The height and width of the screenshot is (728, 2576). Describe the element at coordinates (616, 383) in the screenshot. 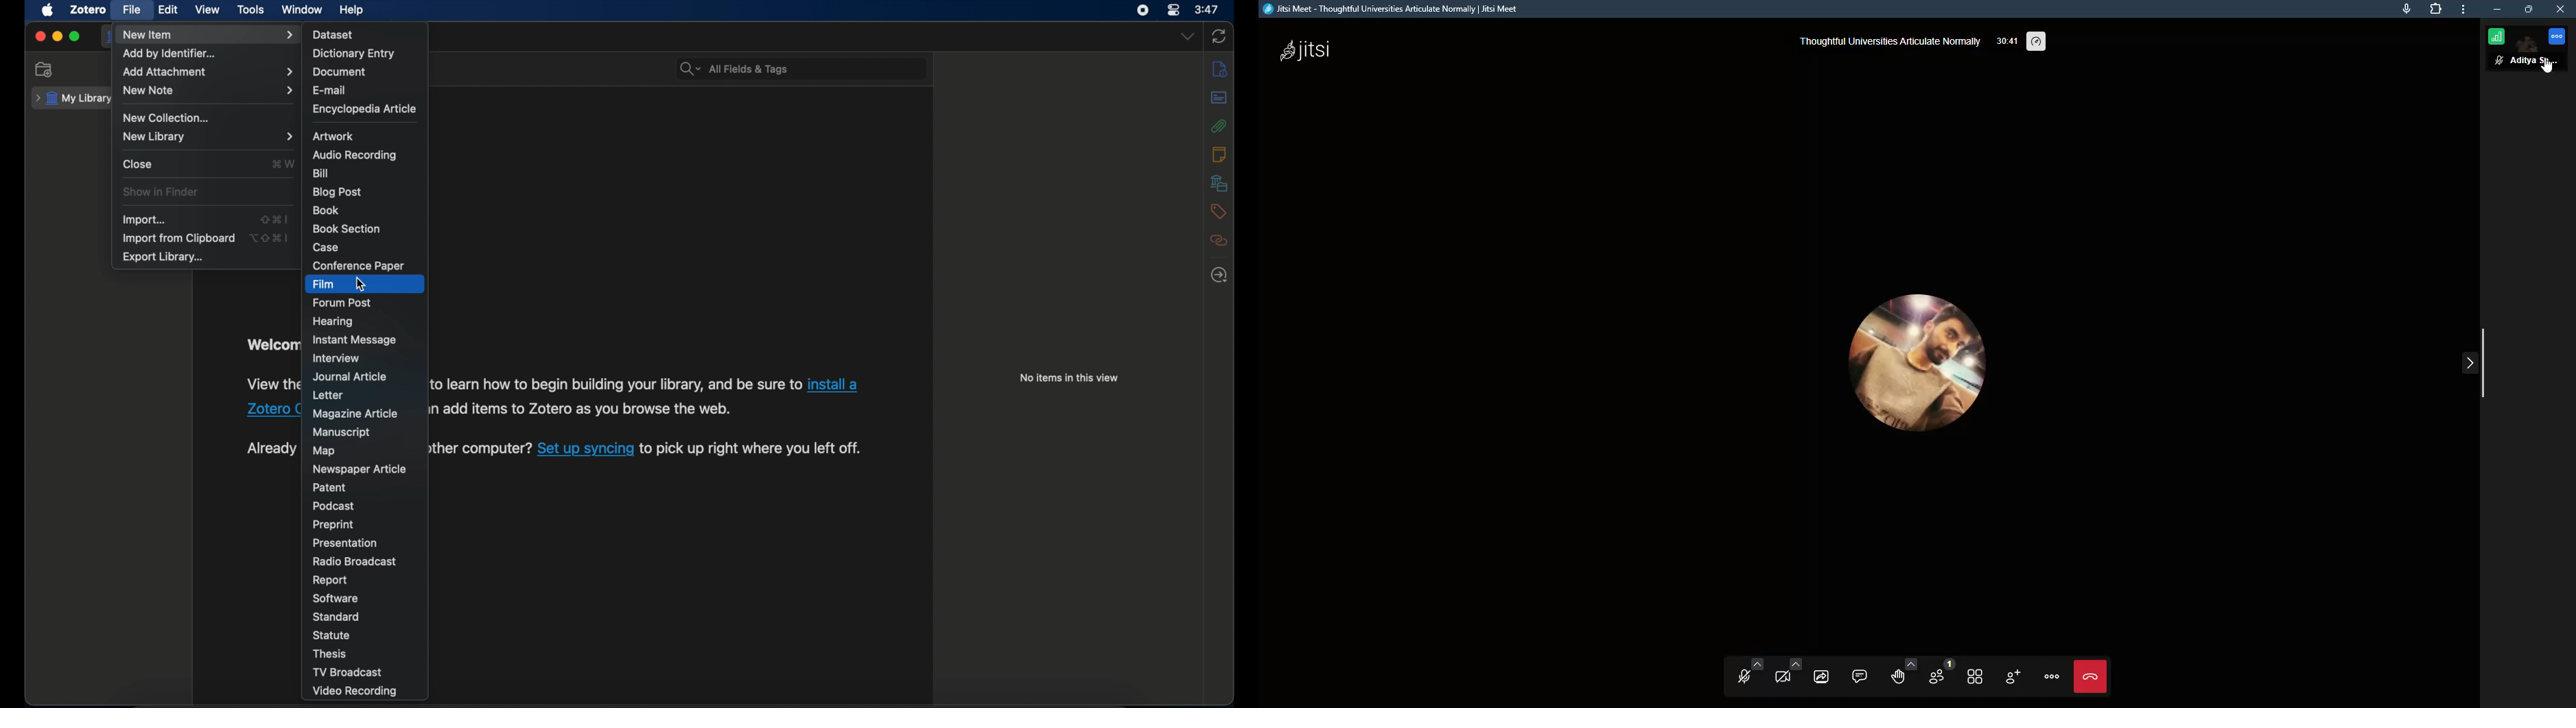

I see `text` at that location.